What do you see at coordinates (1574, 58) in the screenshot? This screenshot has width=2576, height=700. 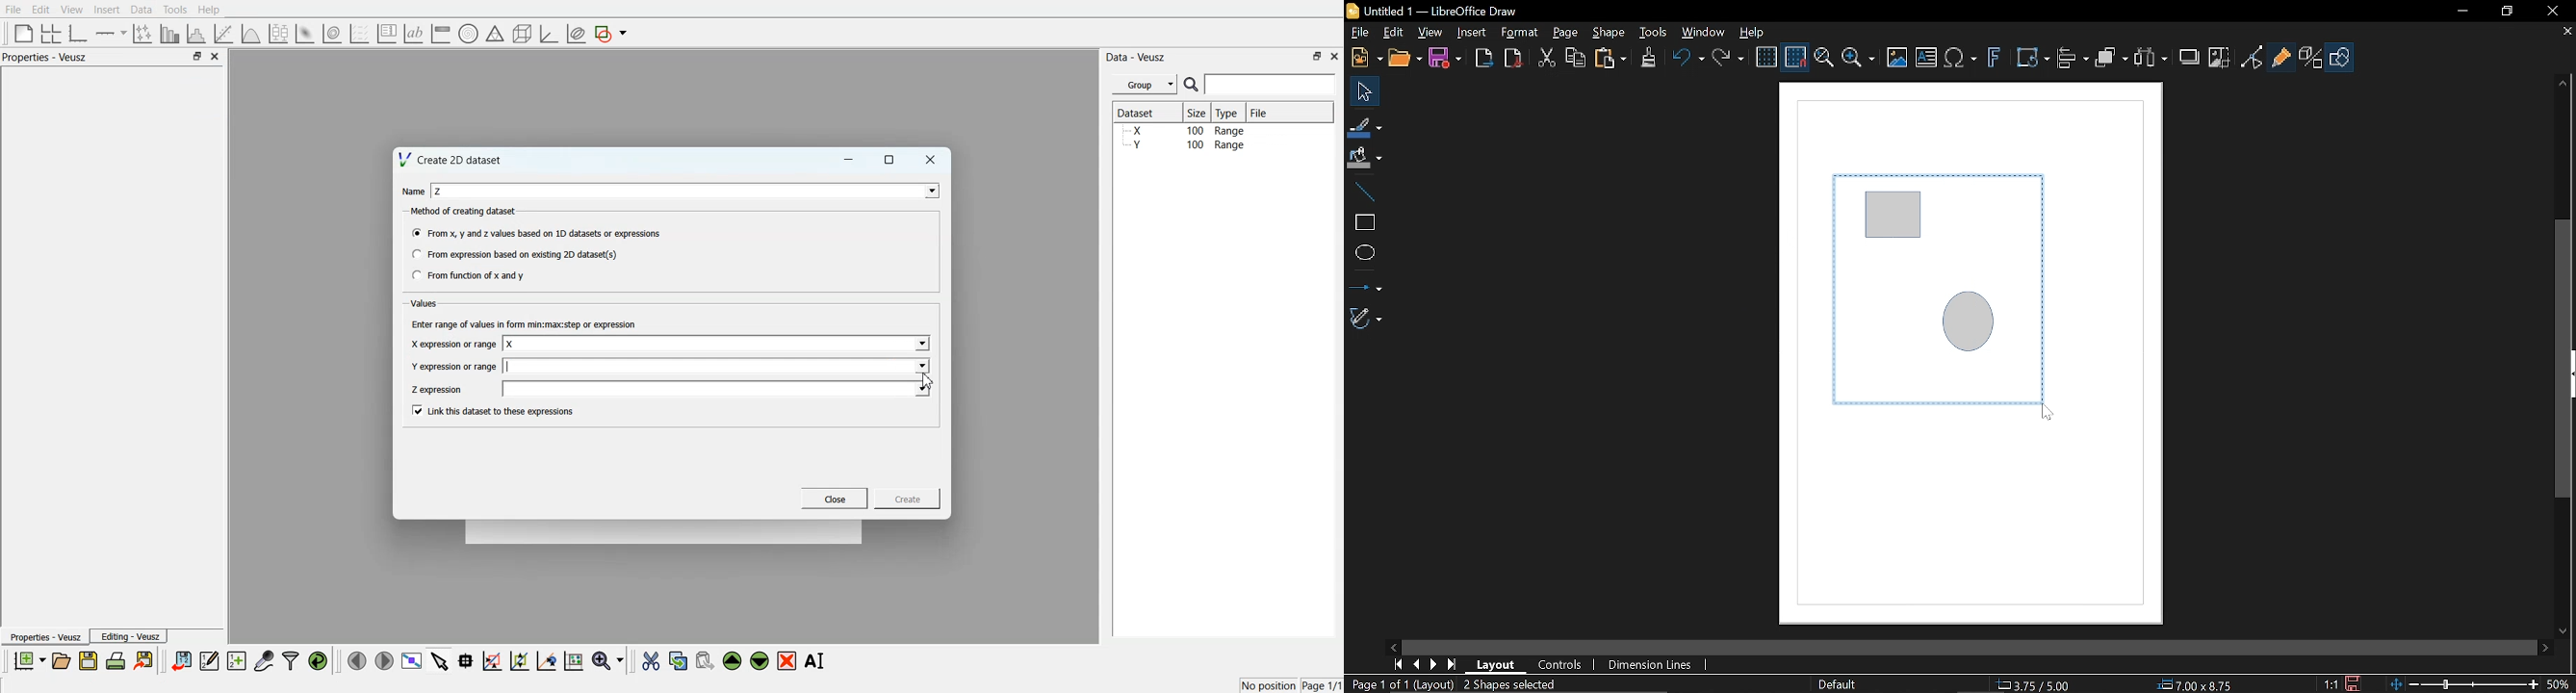 I see `Copy` at bounding box center [1574, 58].